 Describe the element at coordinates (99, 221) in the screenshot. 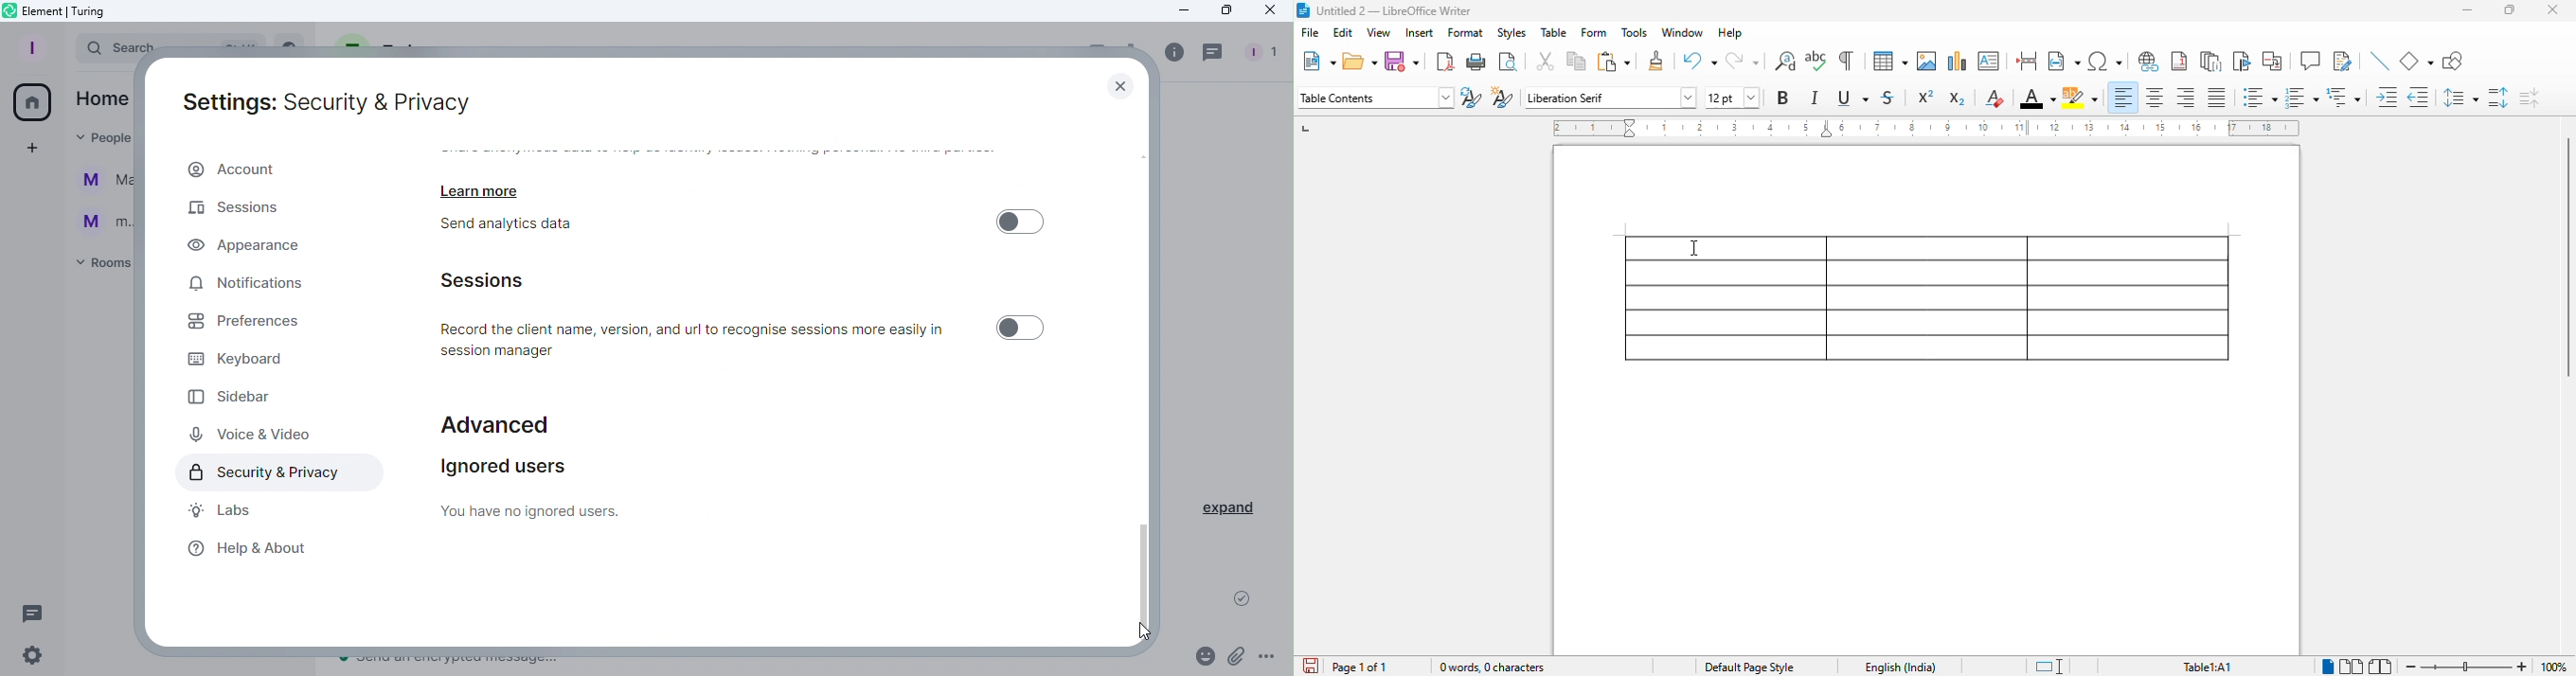

I see `m...@t...` at that location.